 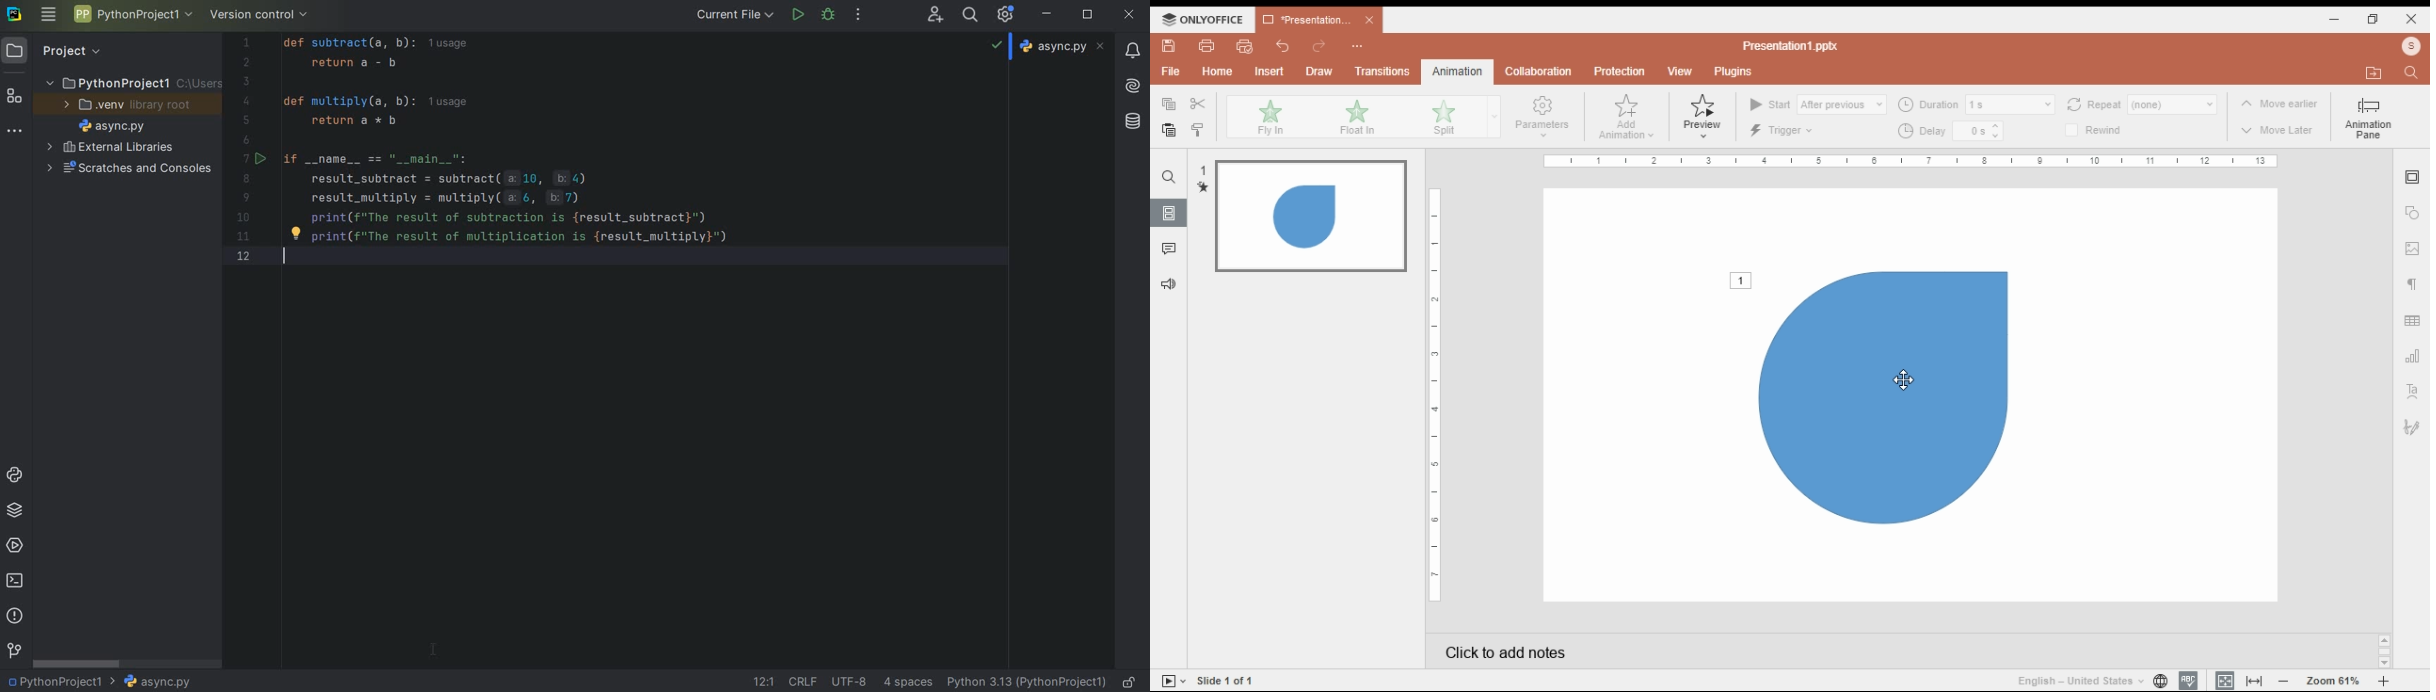 I want to click on set language, so click(x=2160, y=681).